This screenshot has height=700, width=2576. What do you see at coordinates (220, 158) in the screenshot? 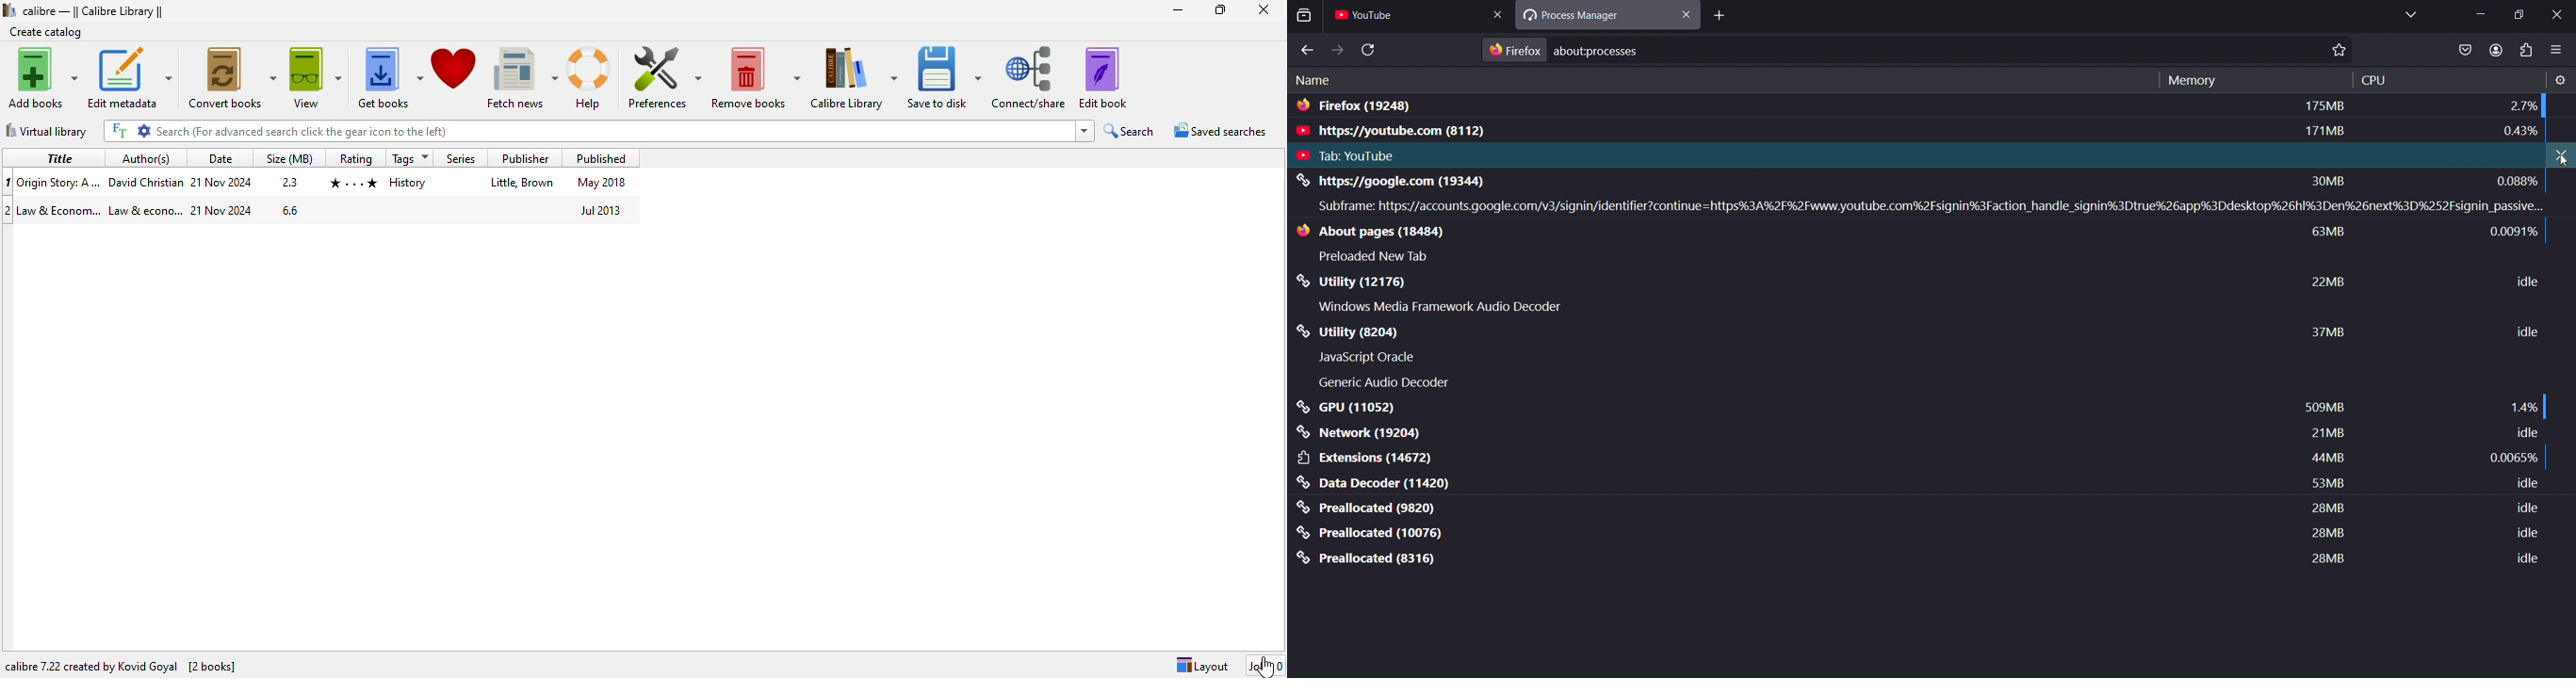
I see `date` at bounding box center [220, 158].